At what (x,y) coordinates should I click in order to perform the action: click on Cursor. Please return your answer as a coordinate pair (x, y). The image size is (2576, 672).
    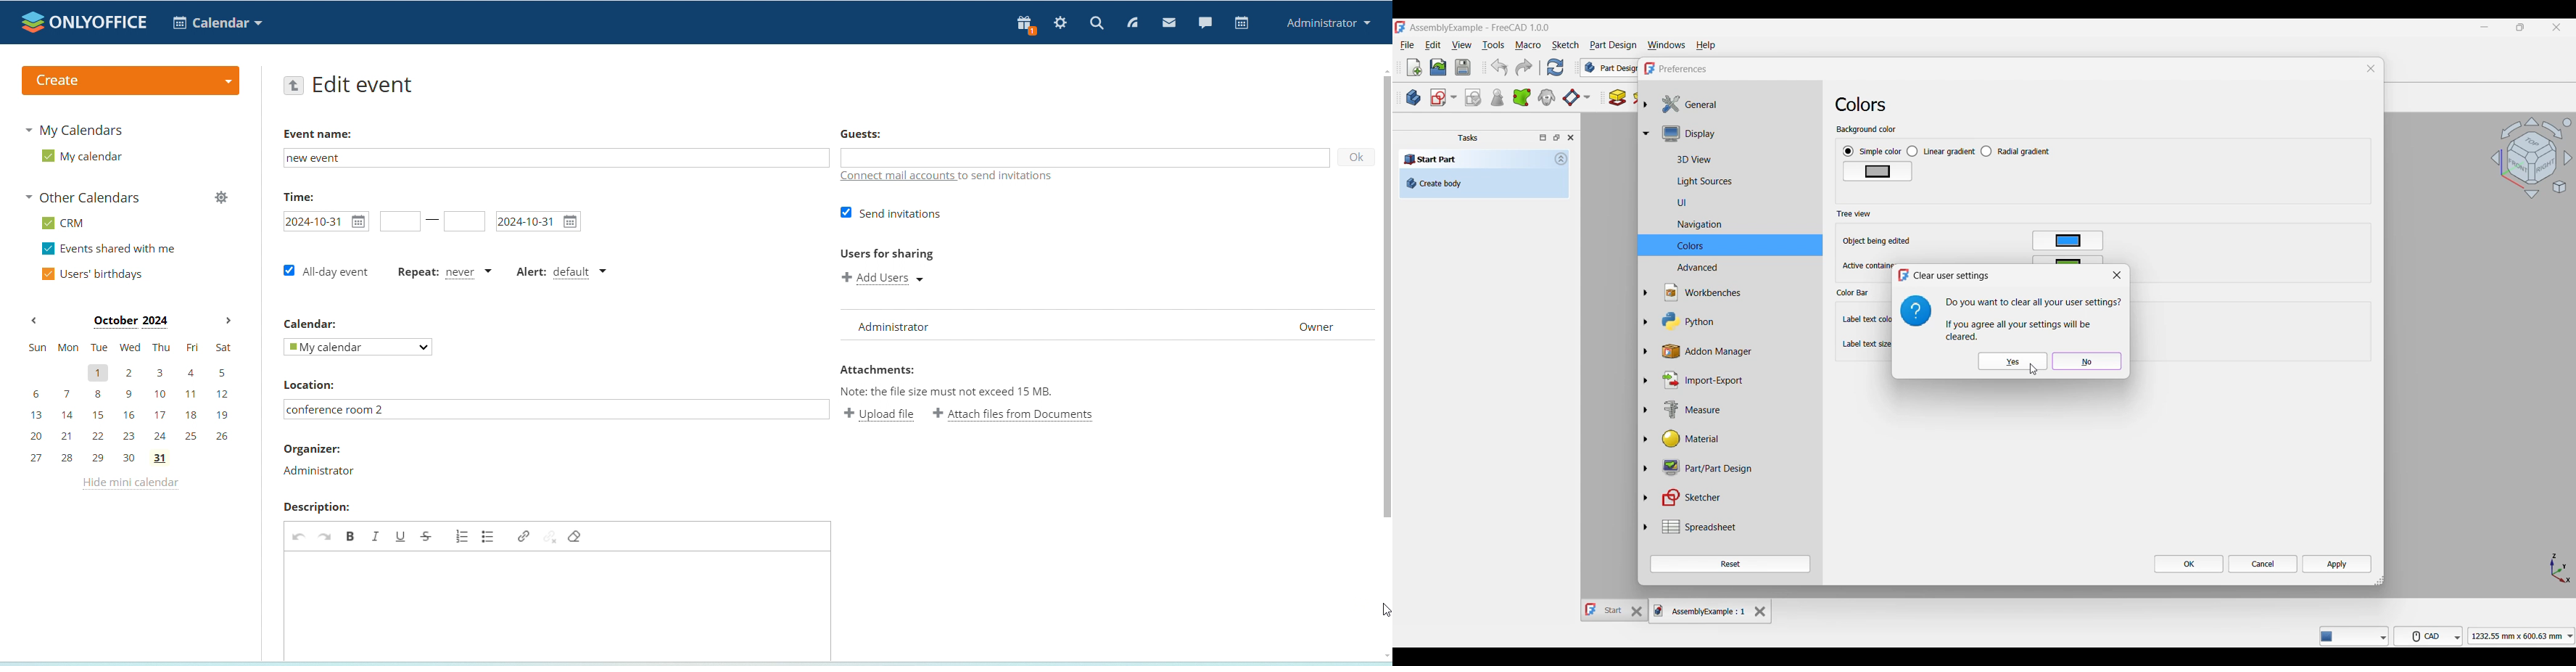
    Looking at the image, I should click on (2034, 369).